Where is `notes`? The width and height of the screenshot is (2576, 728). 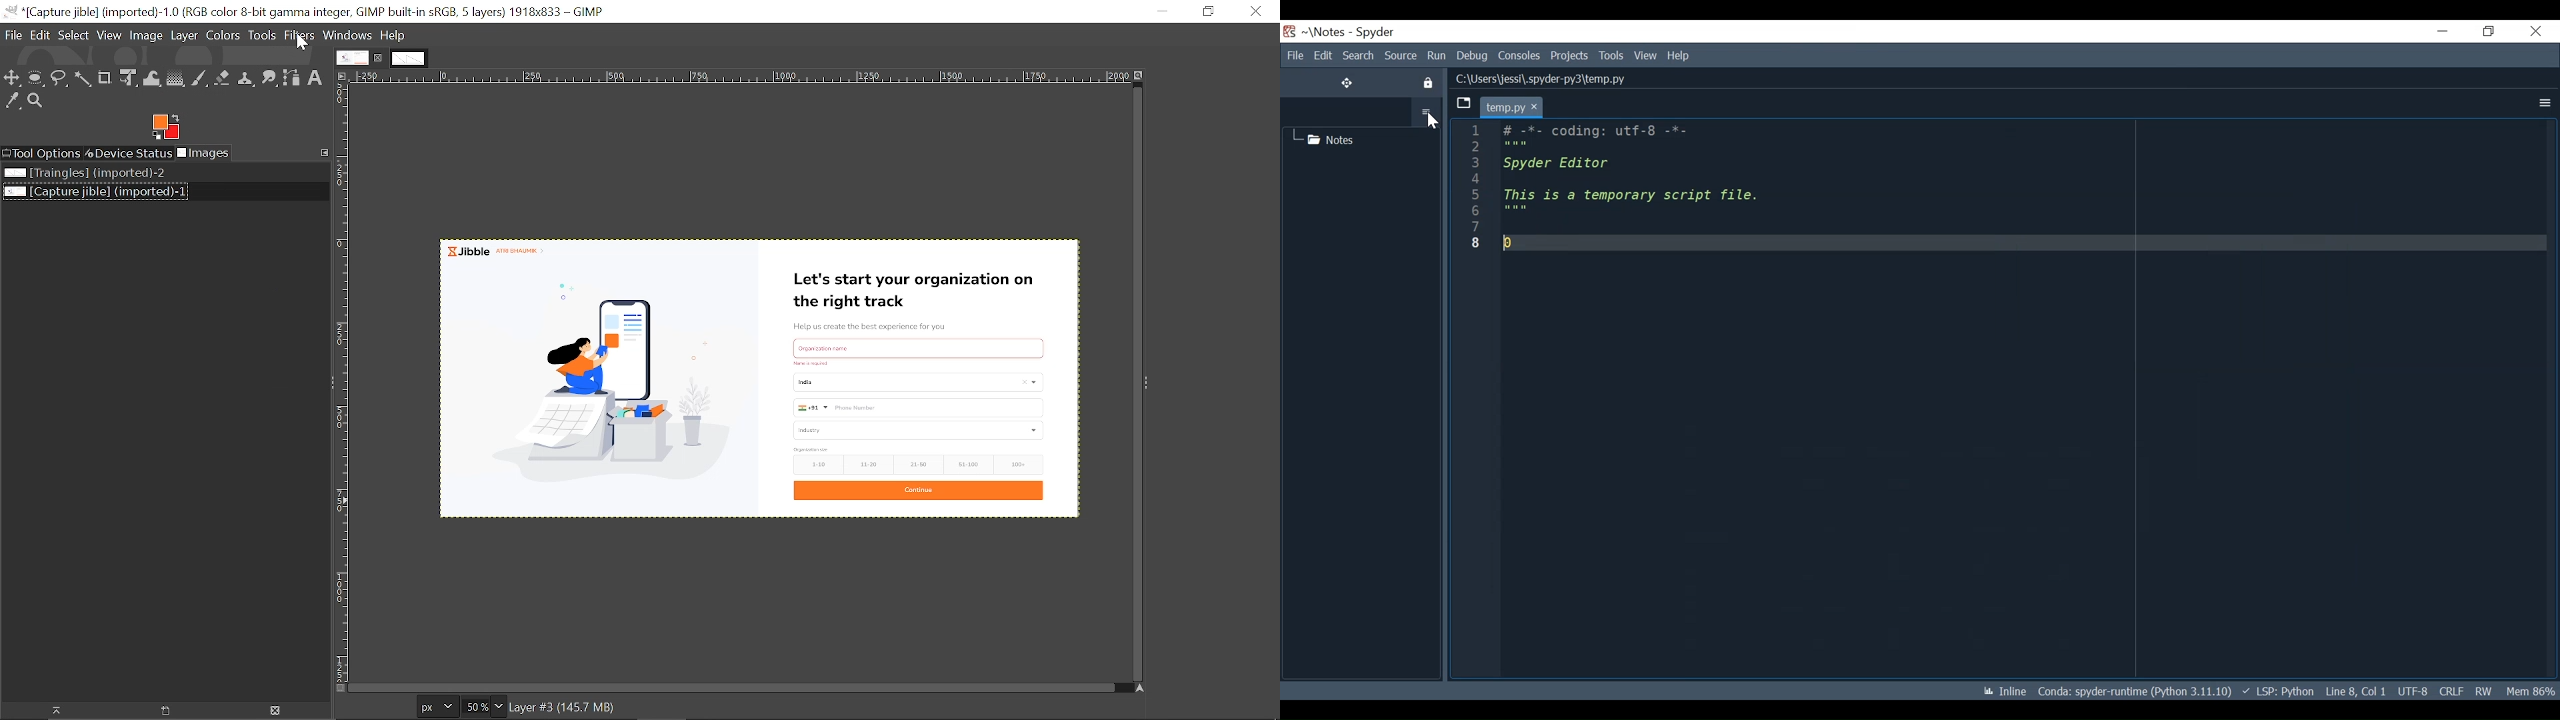
notes is located at coordinates (1330, 139).